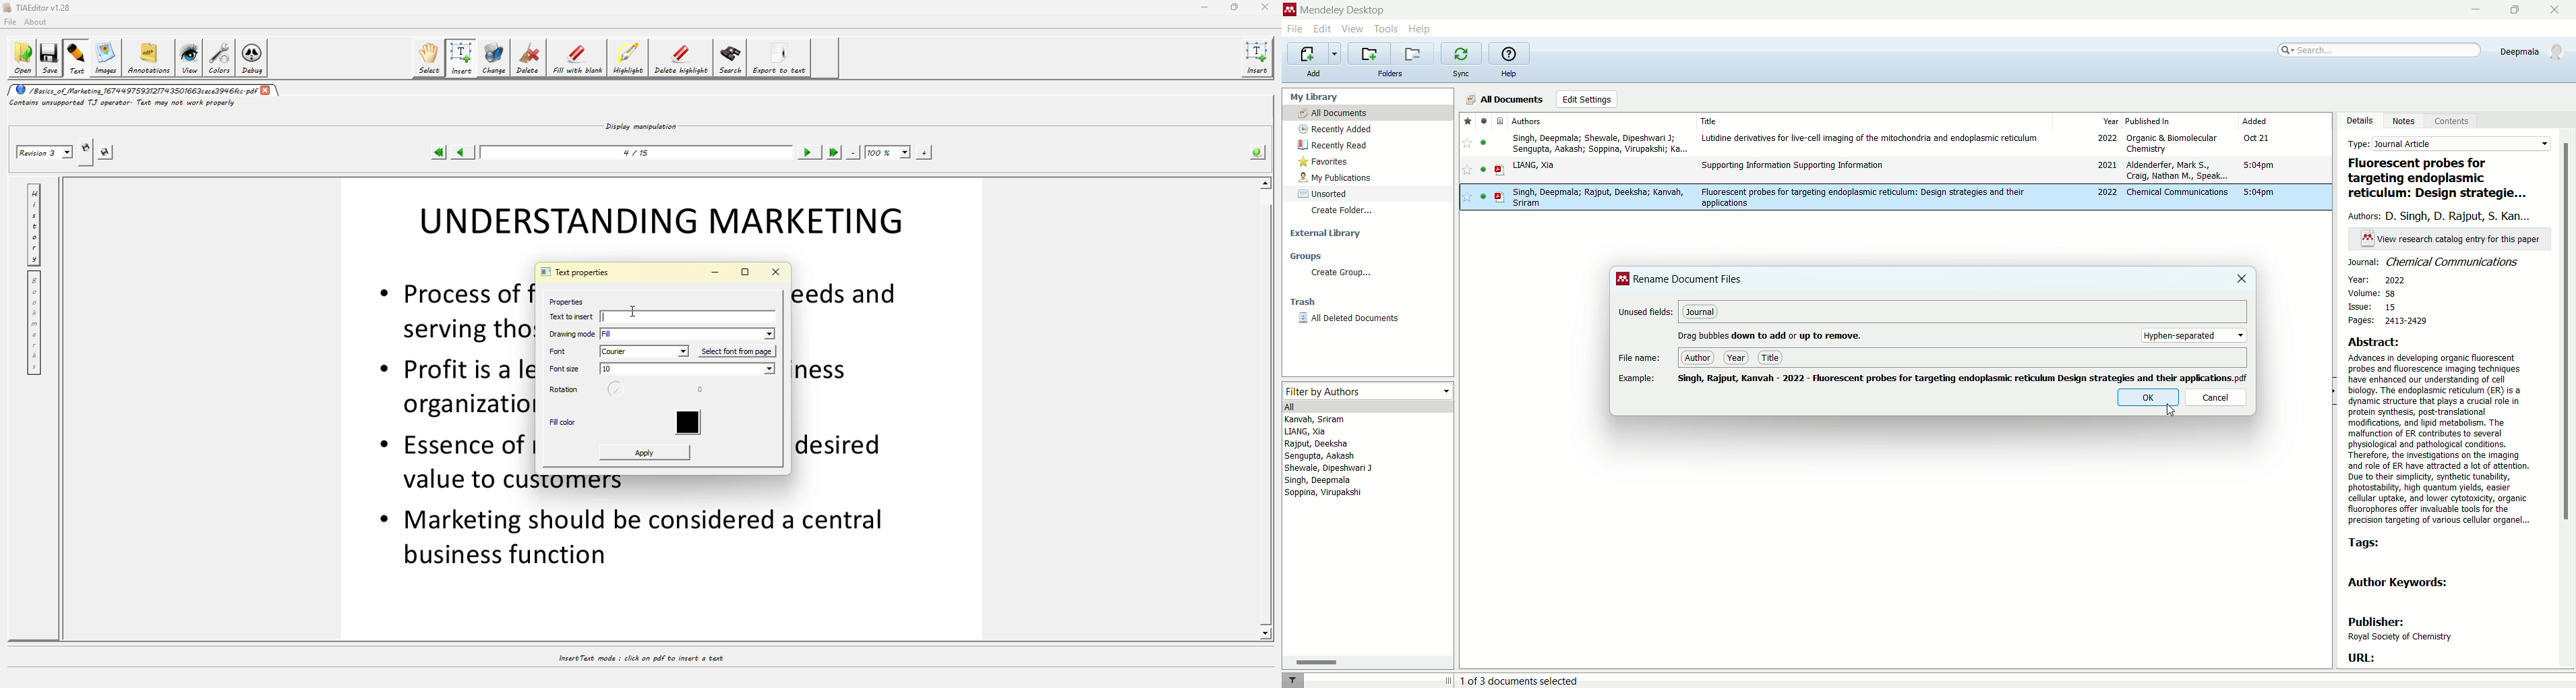 The image size is (2576, 700). I want to click on tools, so click(1387, 30).